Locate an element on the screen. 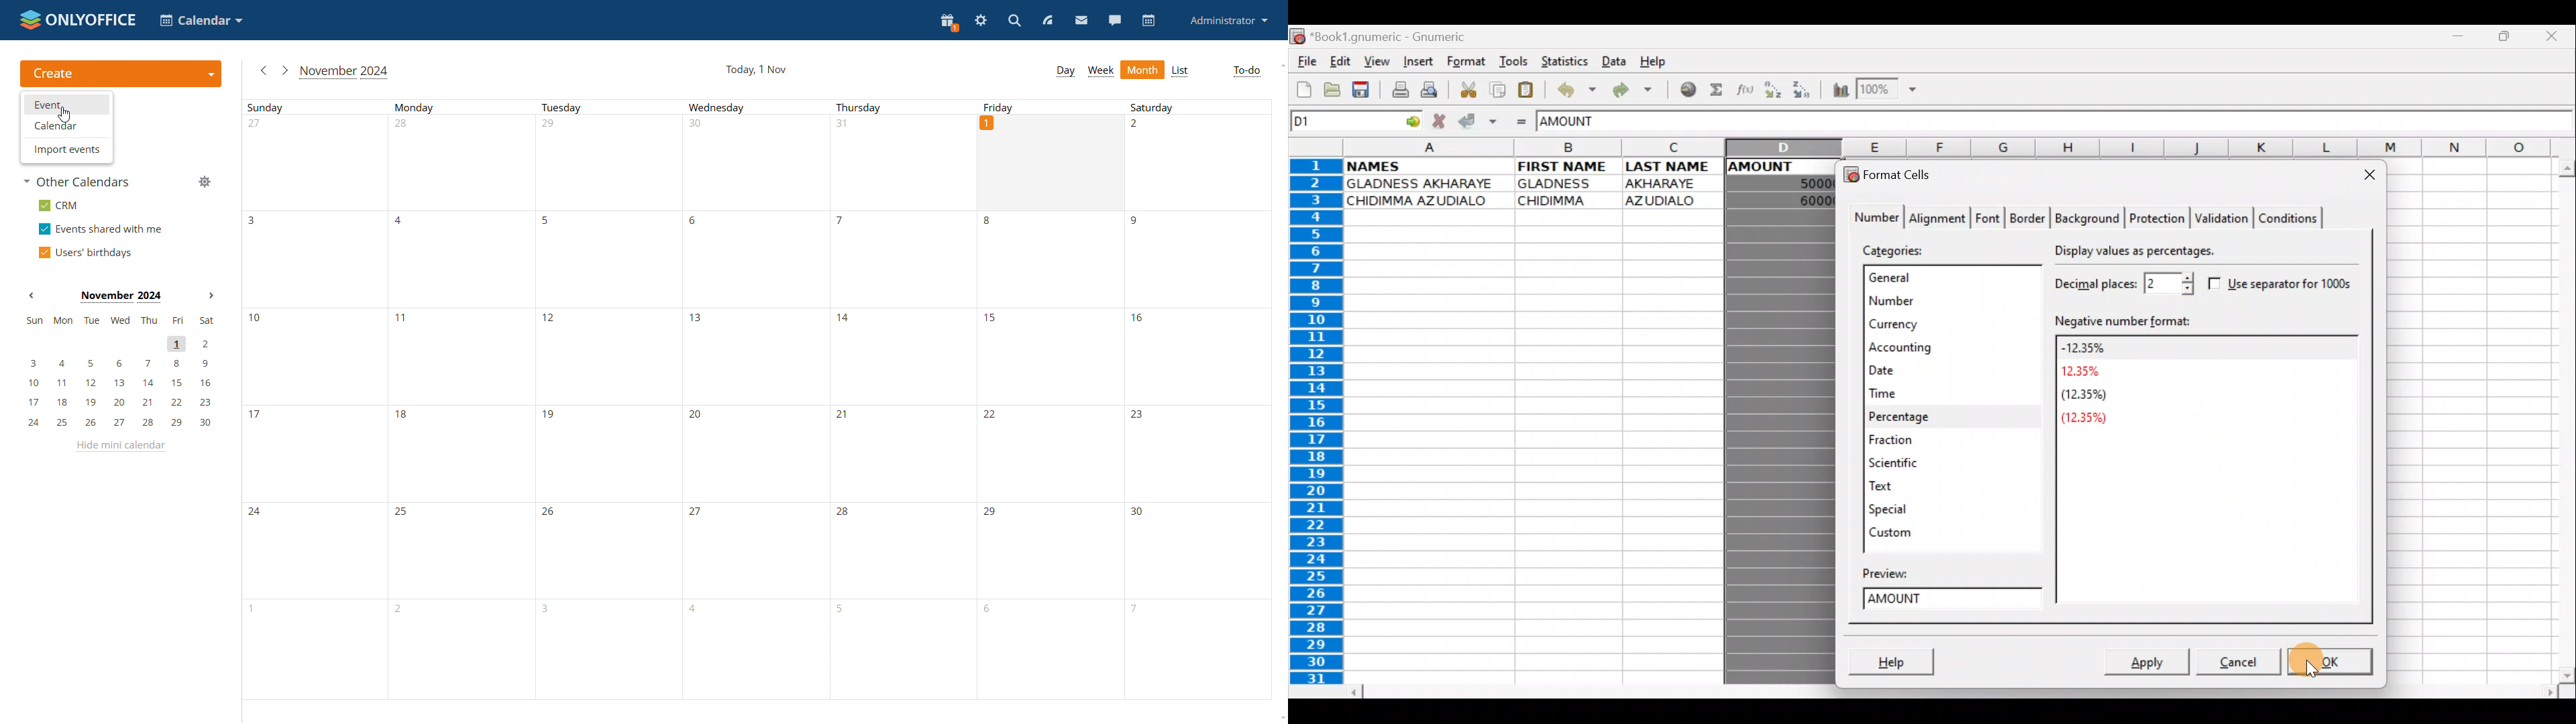  Edit is located at coordinates (1342, 62).